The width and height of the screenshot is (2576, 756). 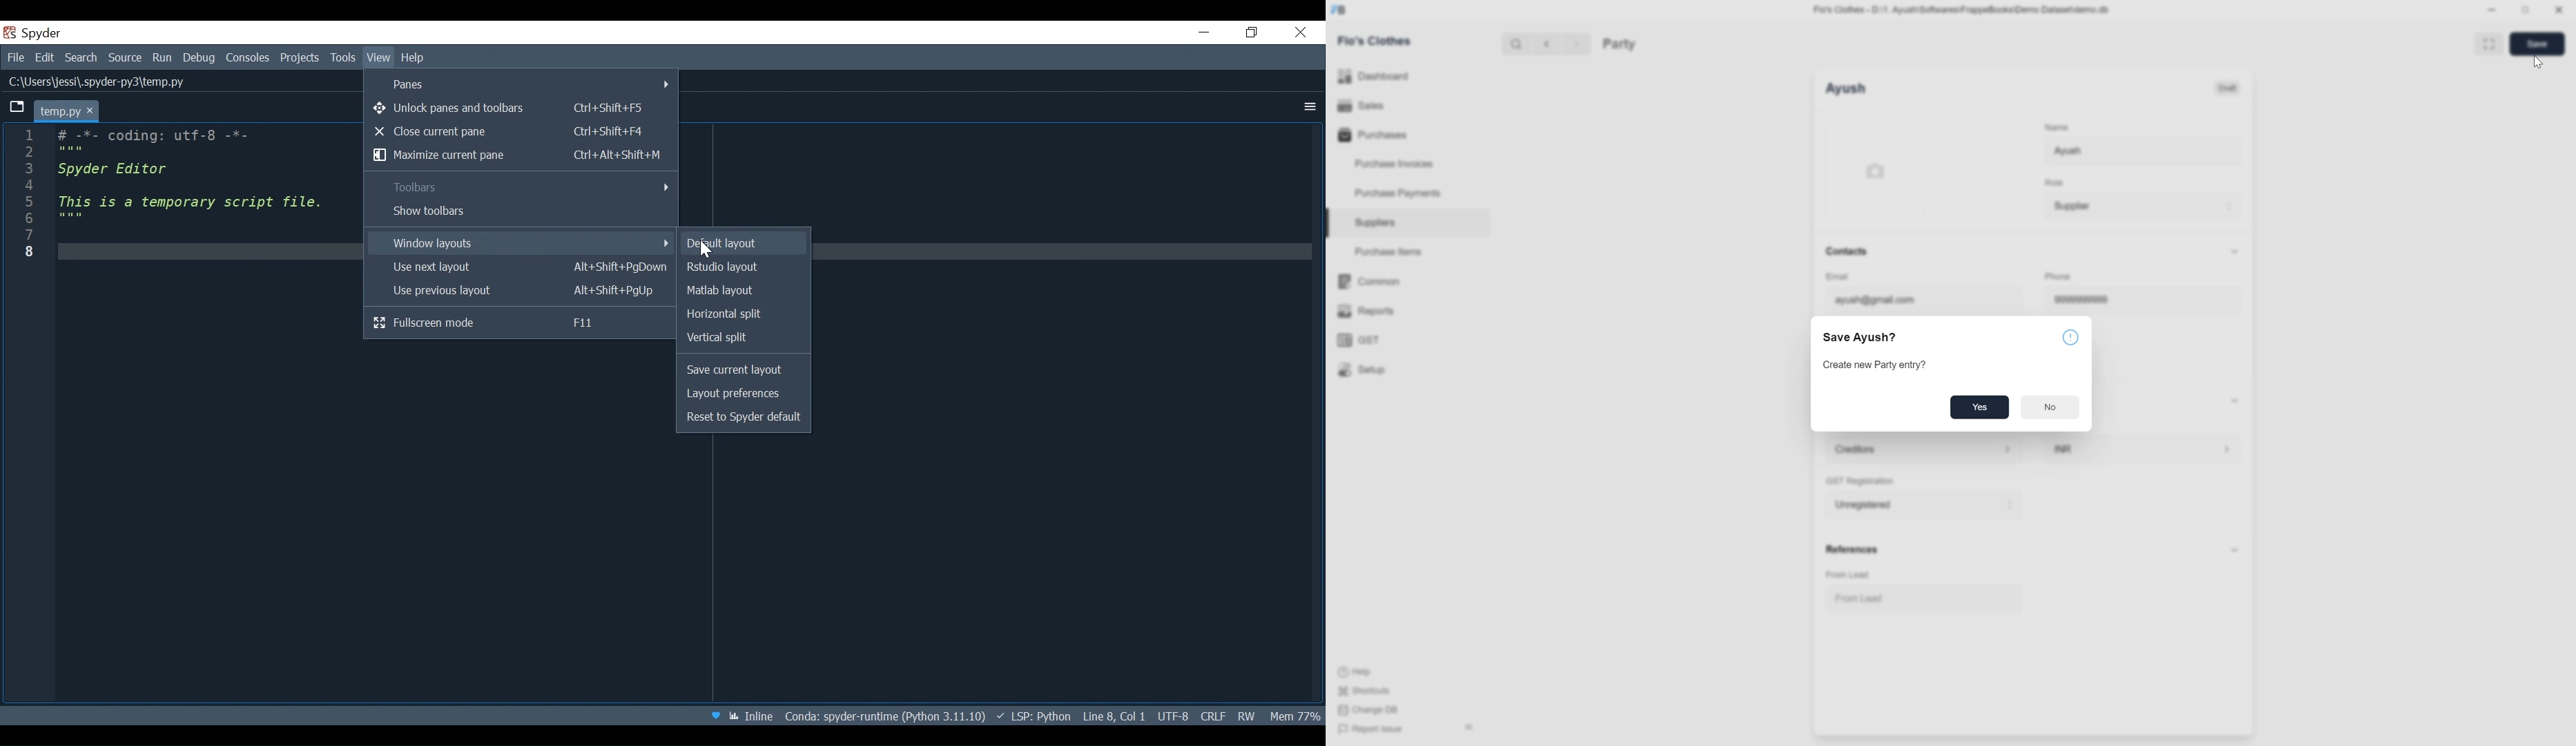 What do you see at coordinates (752, 716) in the screenshot?
I see `Toggle inline and interactive Matplotlib plotting` at bounding box center [752, 716].